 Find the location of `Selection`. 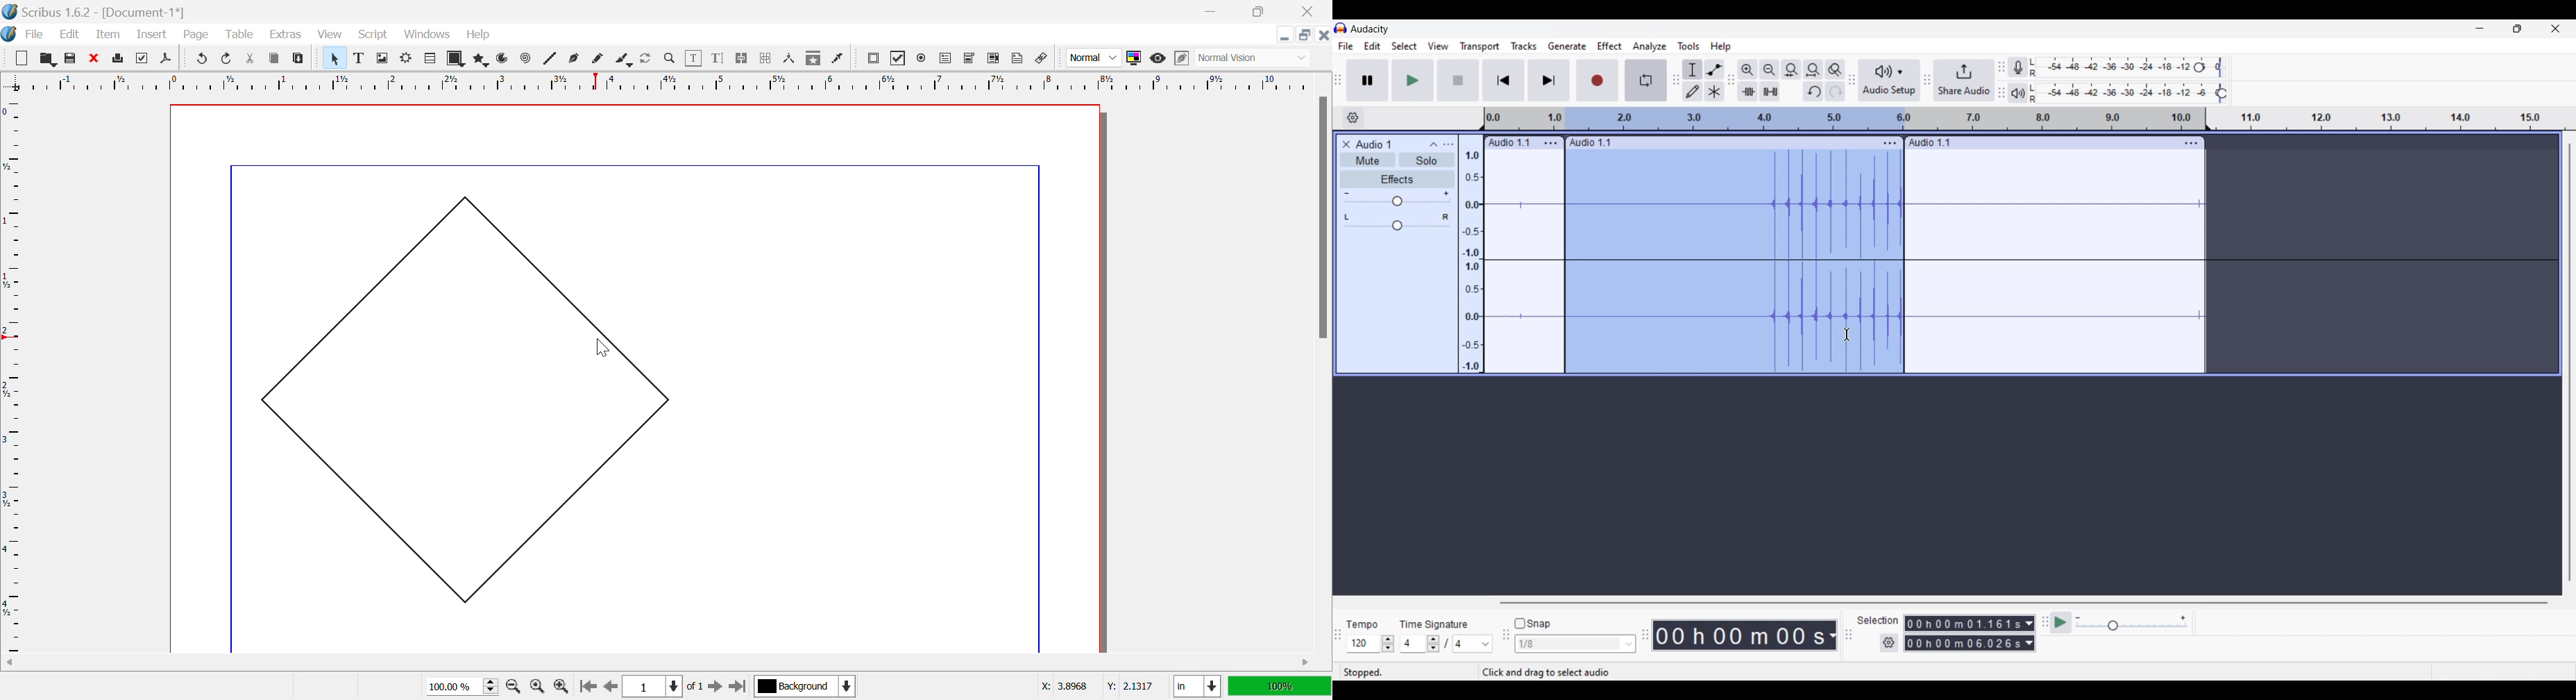

Selection is located at coordinates (1878, 620).